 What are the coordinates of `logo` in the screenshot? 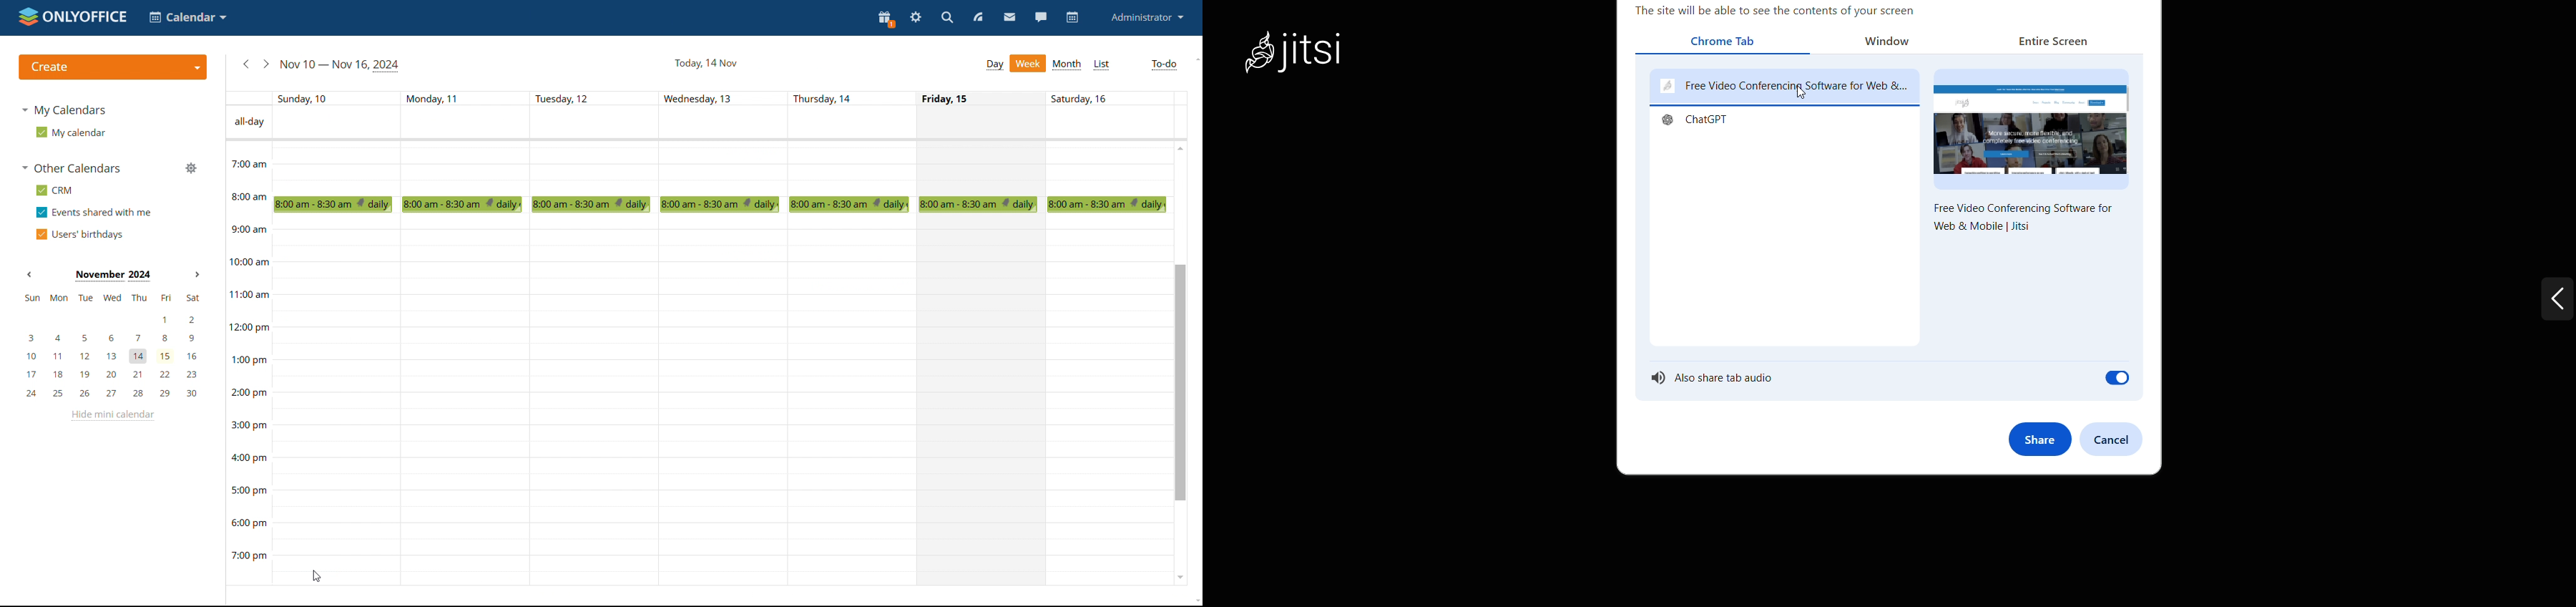 It's located at (73, 16).